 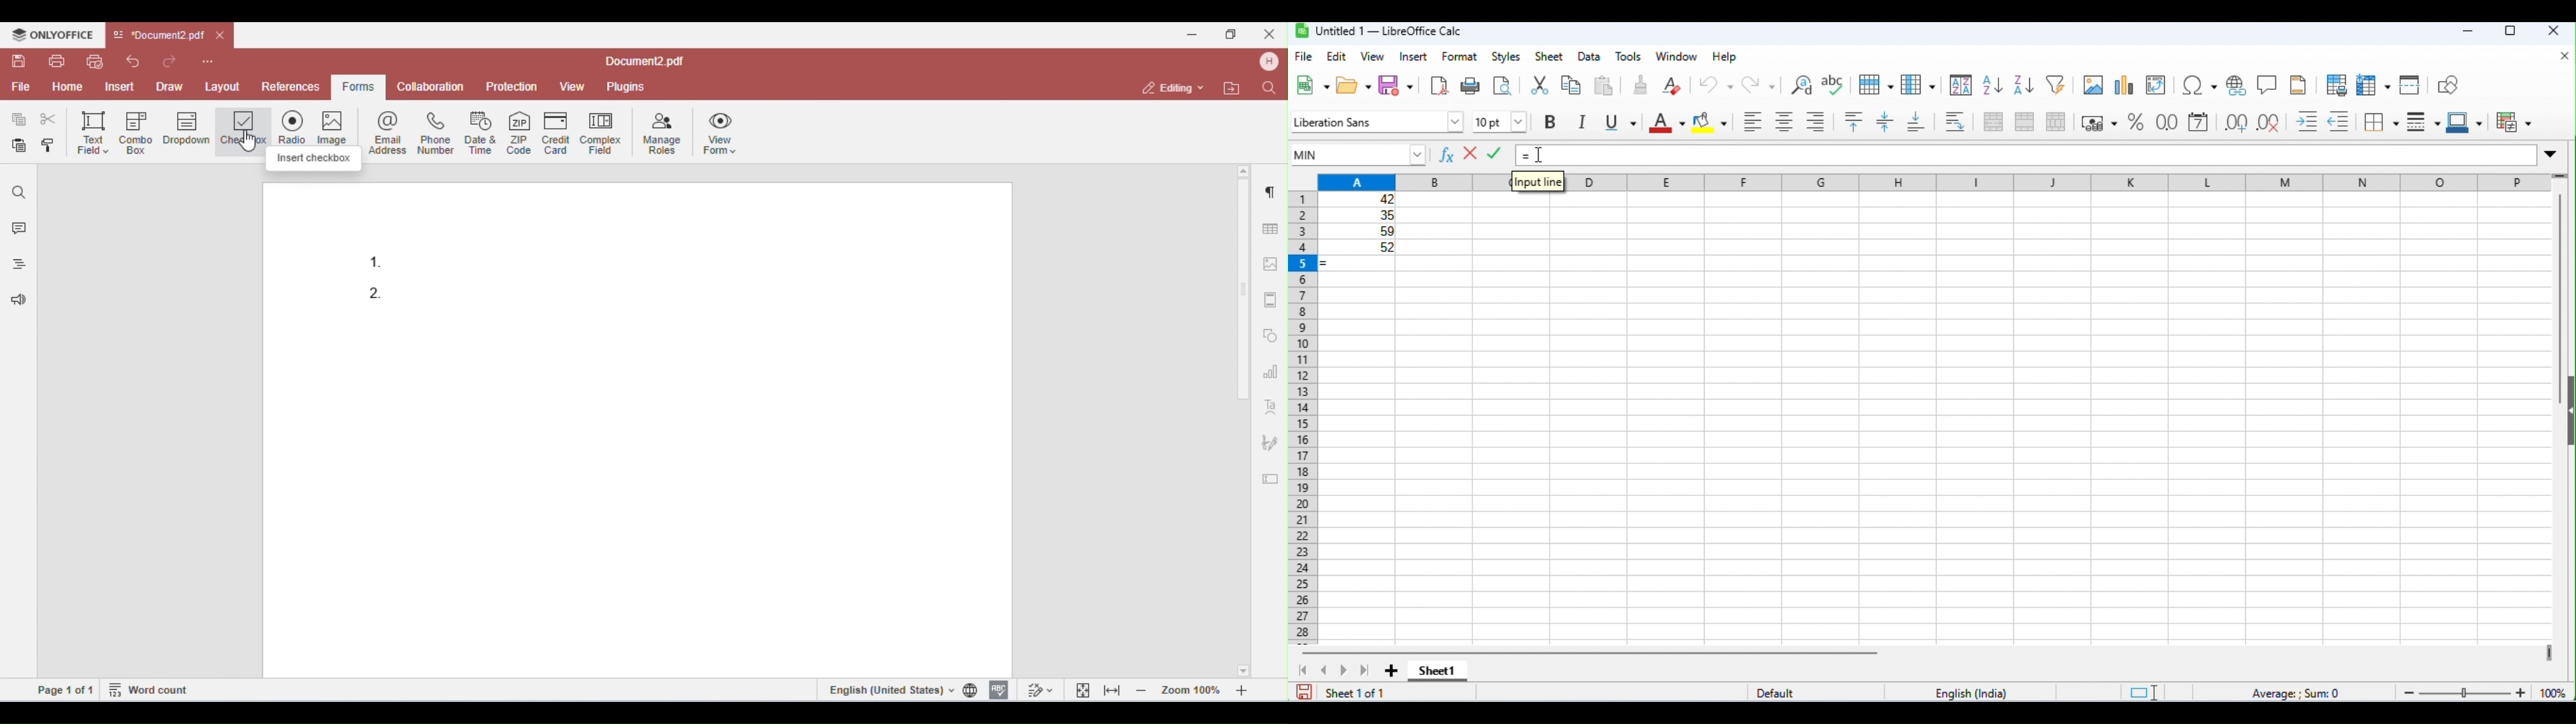 What do you see at coordinates (1413, 57) in the screenshot?
I see `insert` at bounding box center [1413, 57].